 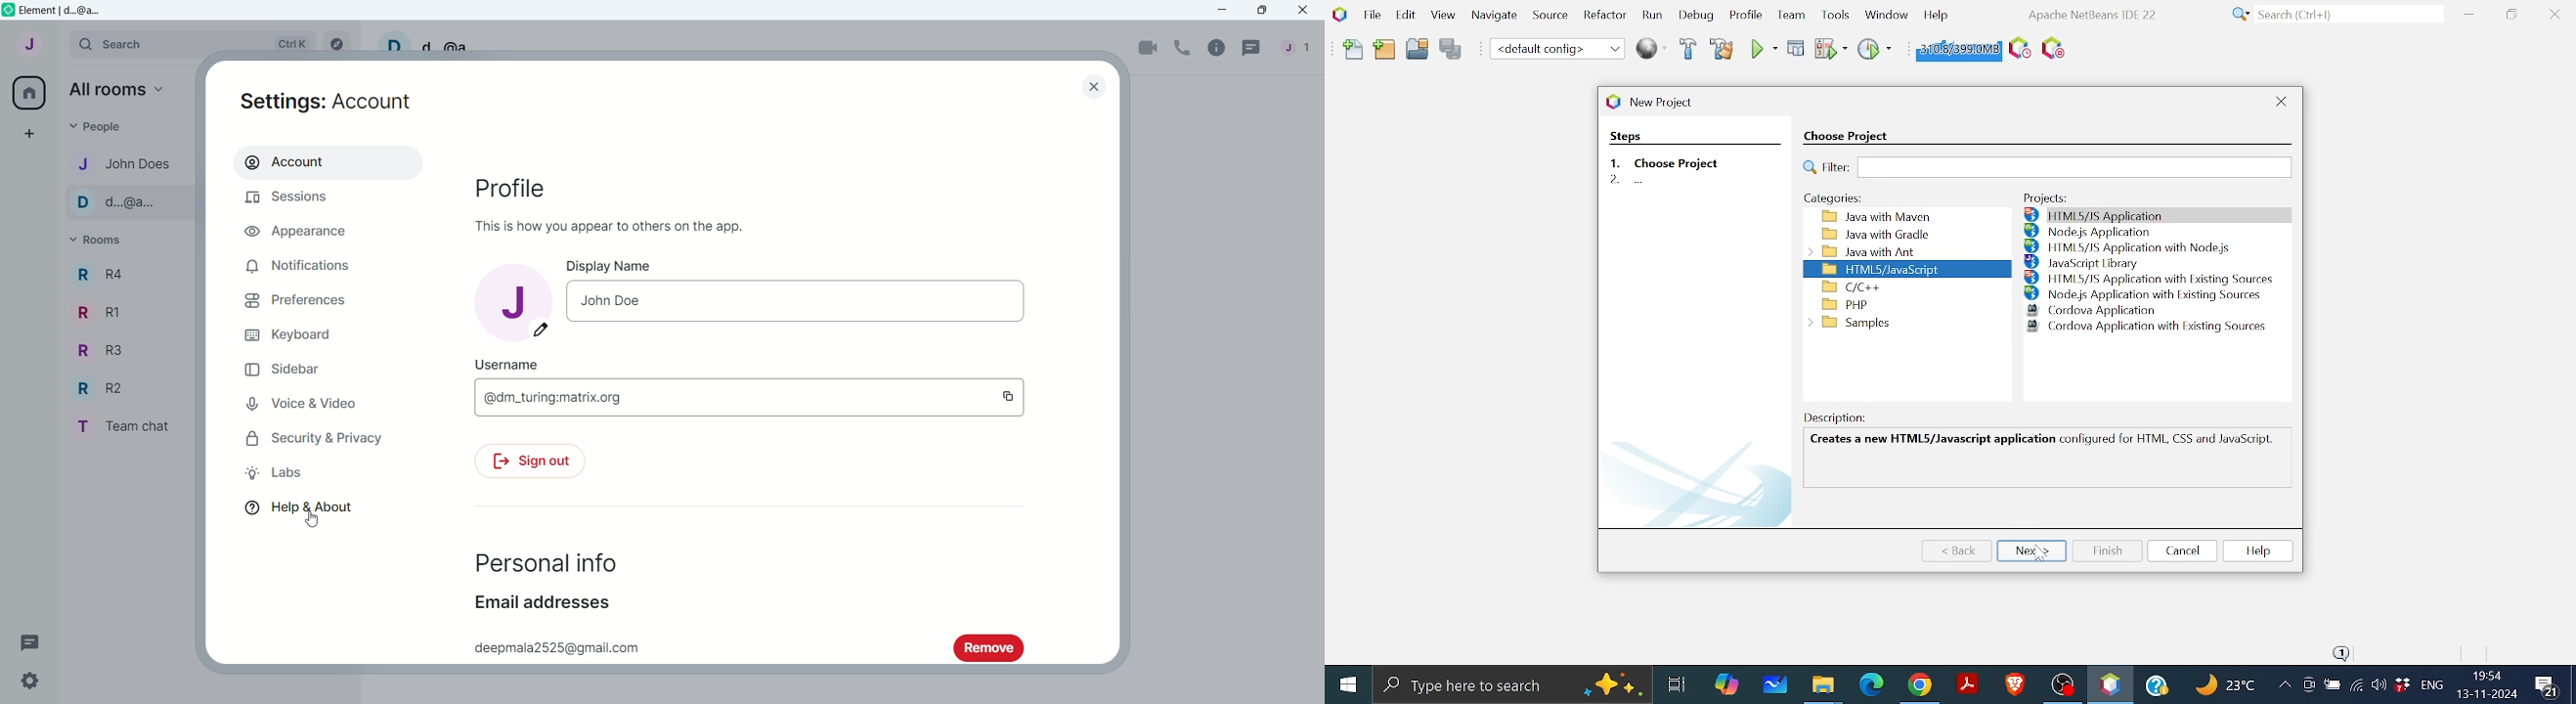 What do you see at coordinates (313, 438) in the screenshot?
I see `Security and privacy` at bounding box center [313, 438].